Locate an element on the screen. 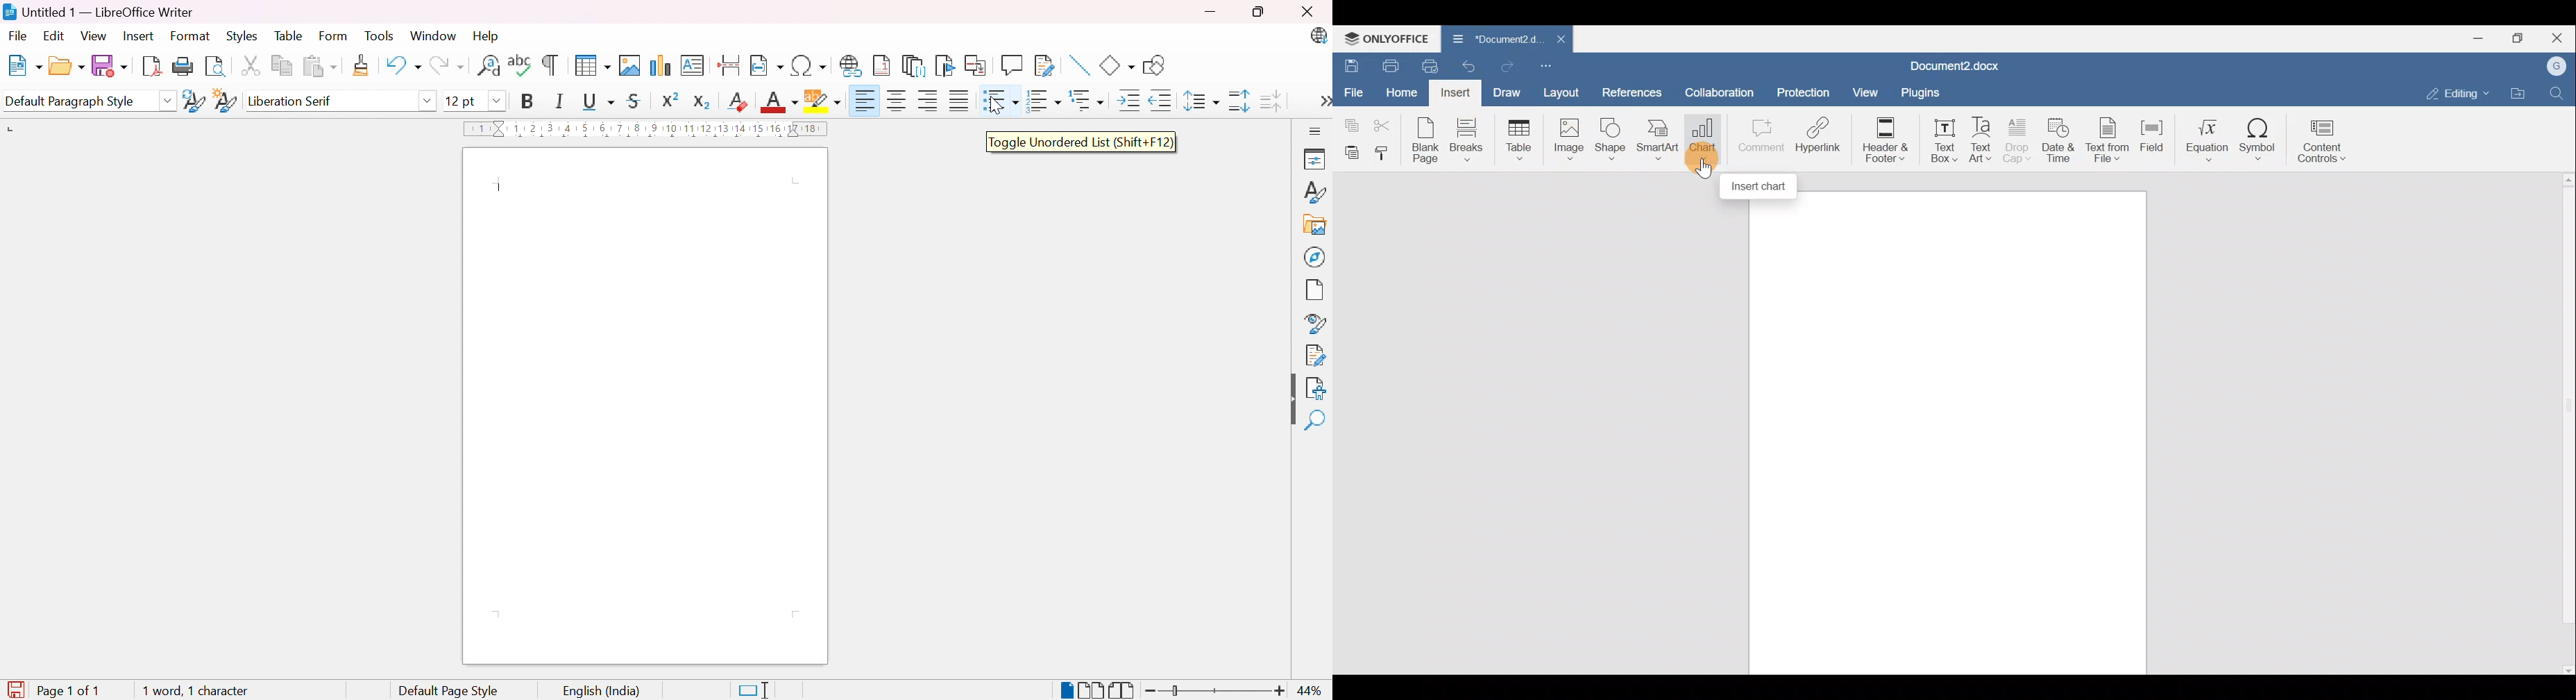 The height and width of the screenshot is (700, 2576). Typing cursor is located at coordinates (502, 189).